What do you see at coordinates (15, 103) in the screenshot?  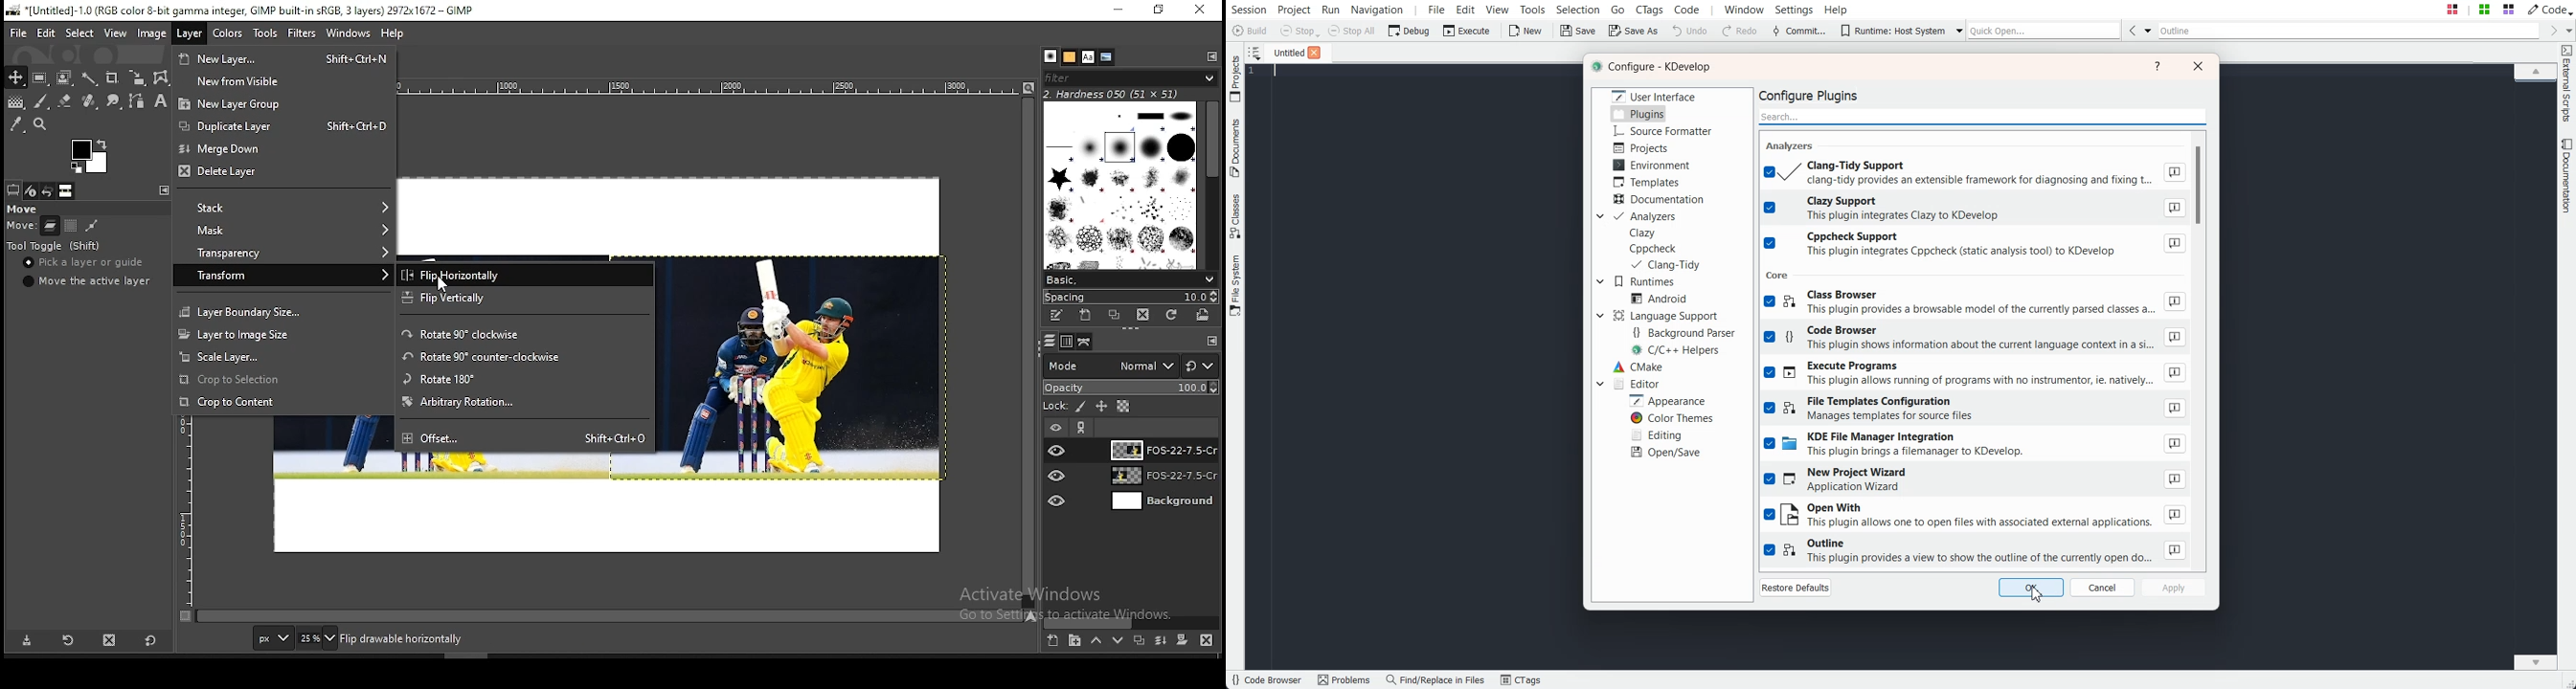 I see `gradient tool` at bounding box center [15, 103].